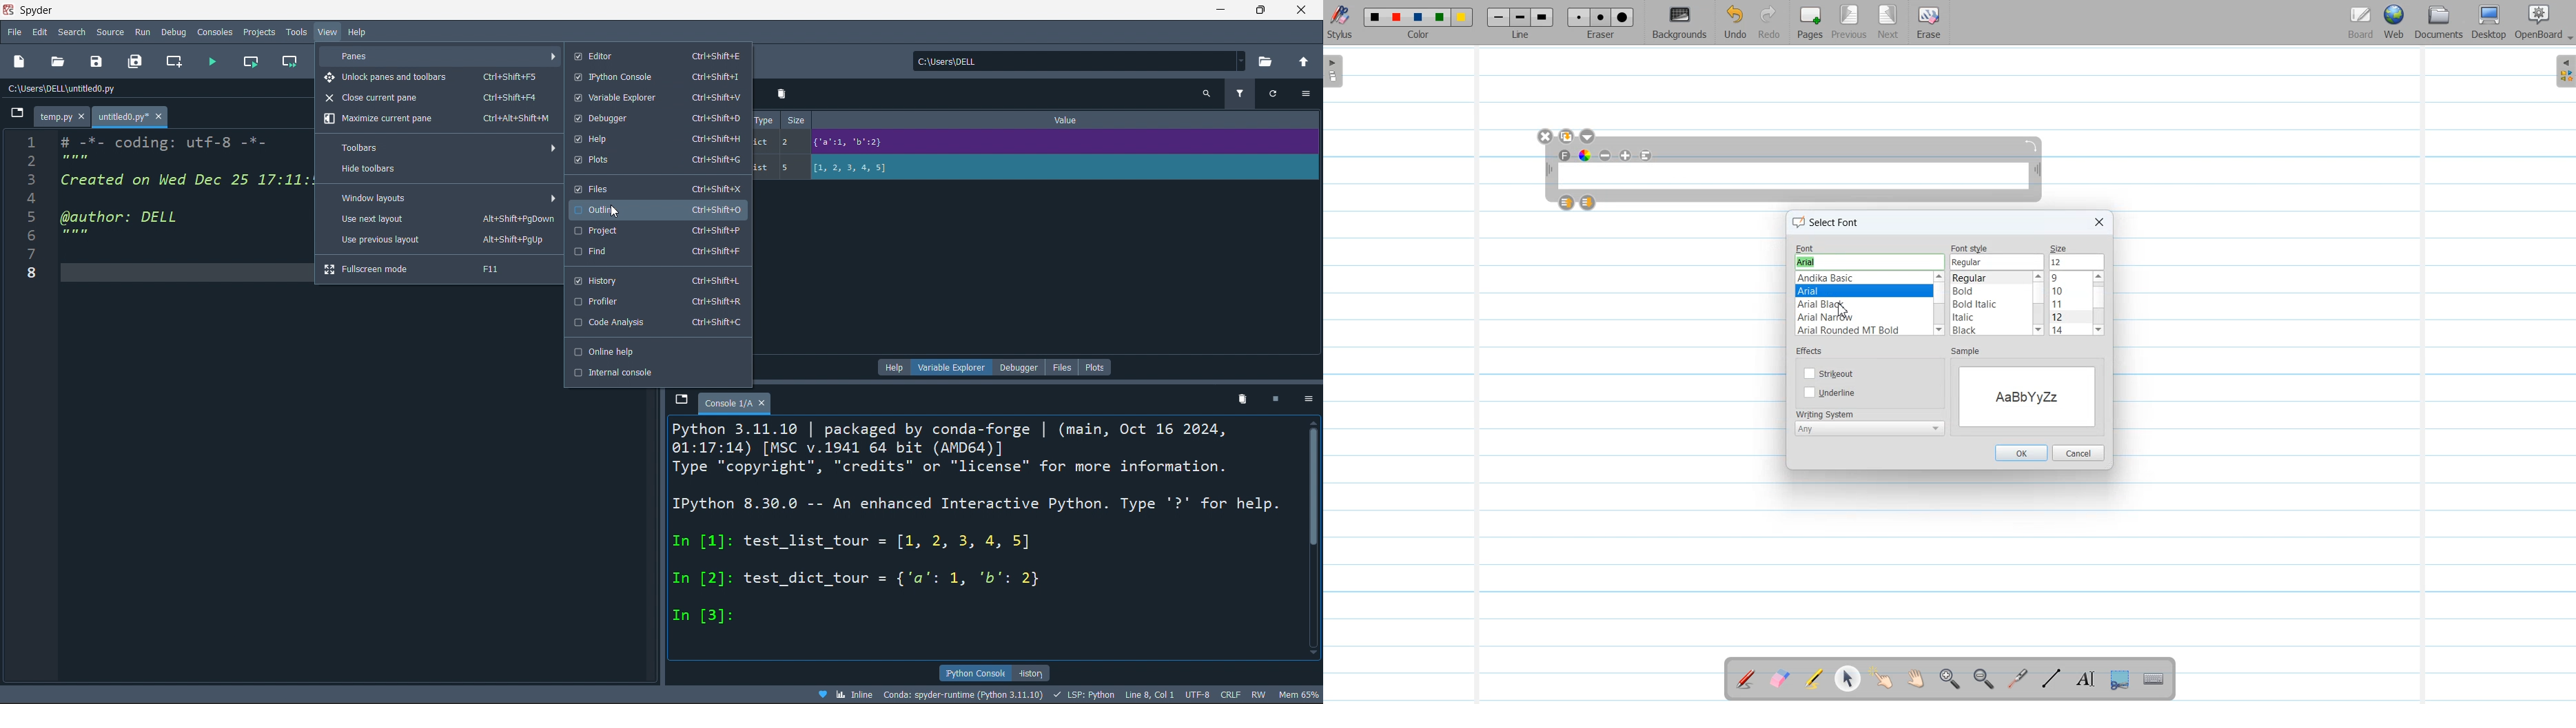 The image size is (2576, 728). I want to click on new cell, so click(175, 61).